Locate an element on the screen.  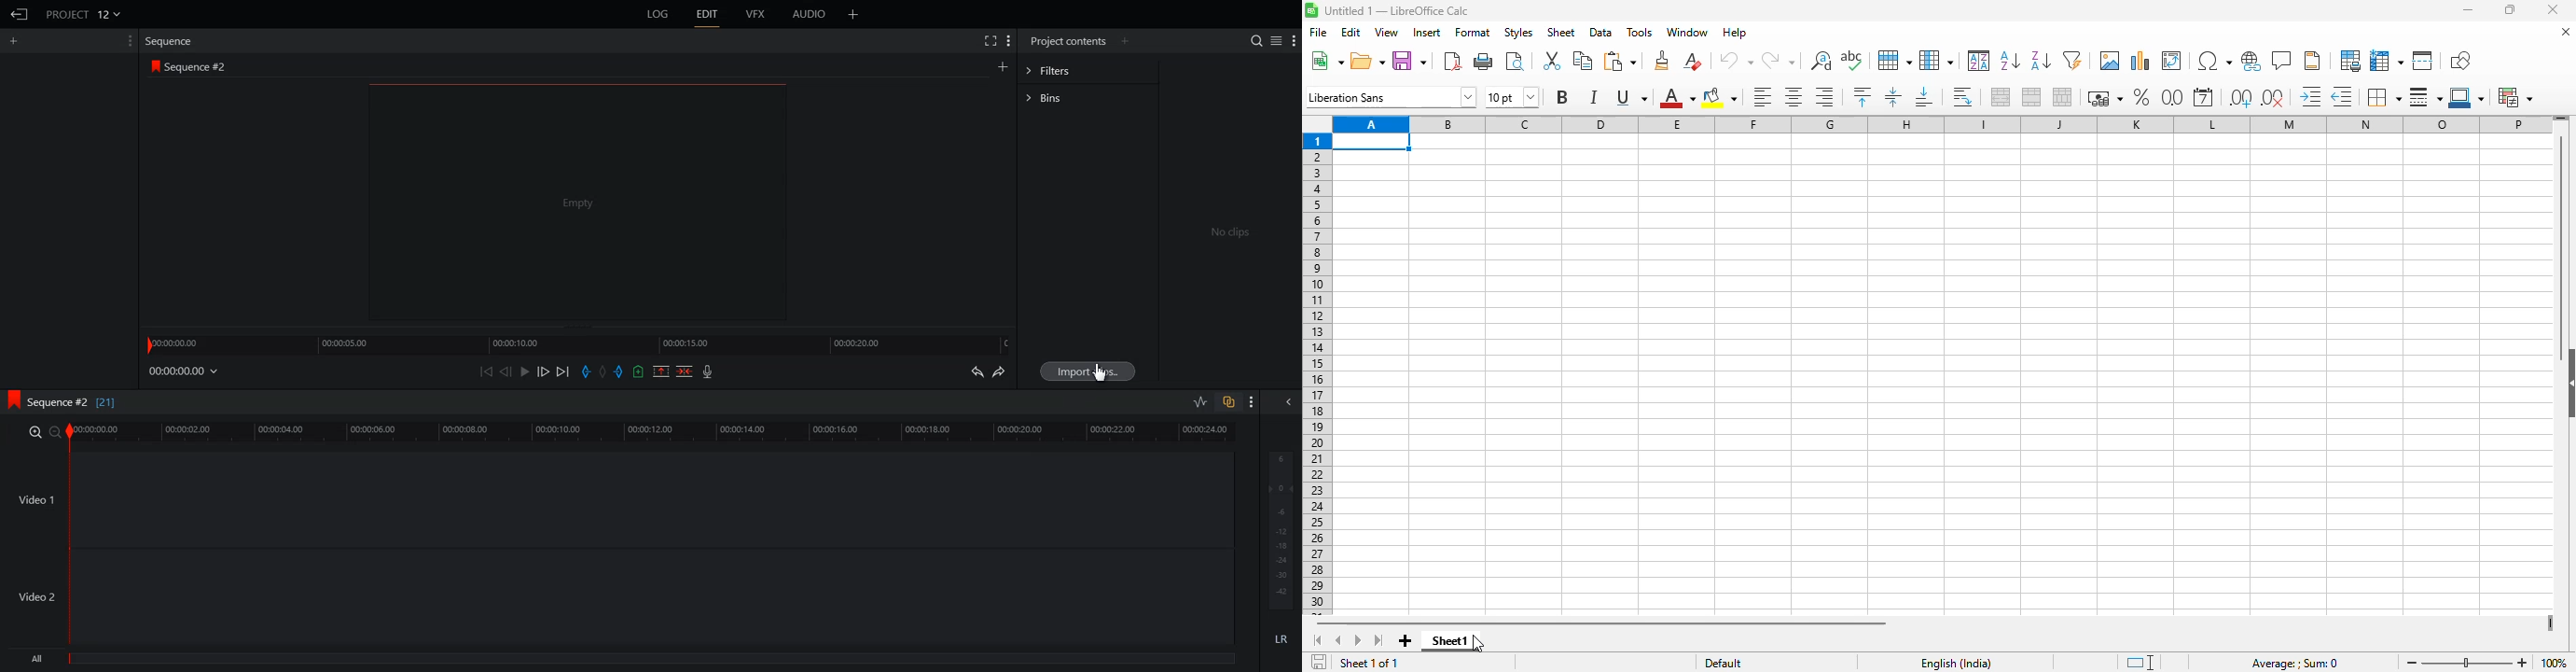
sort descending is located at coordinates (2042, 61).